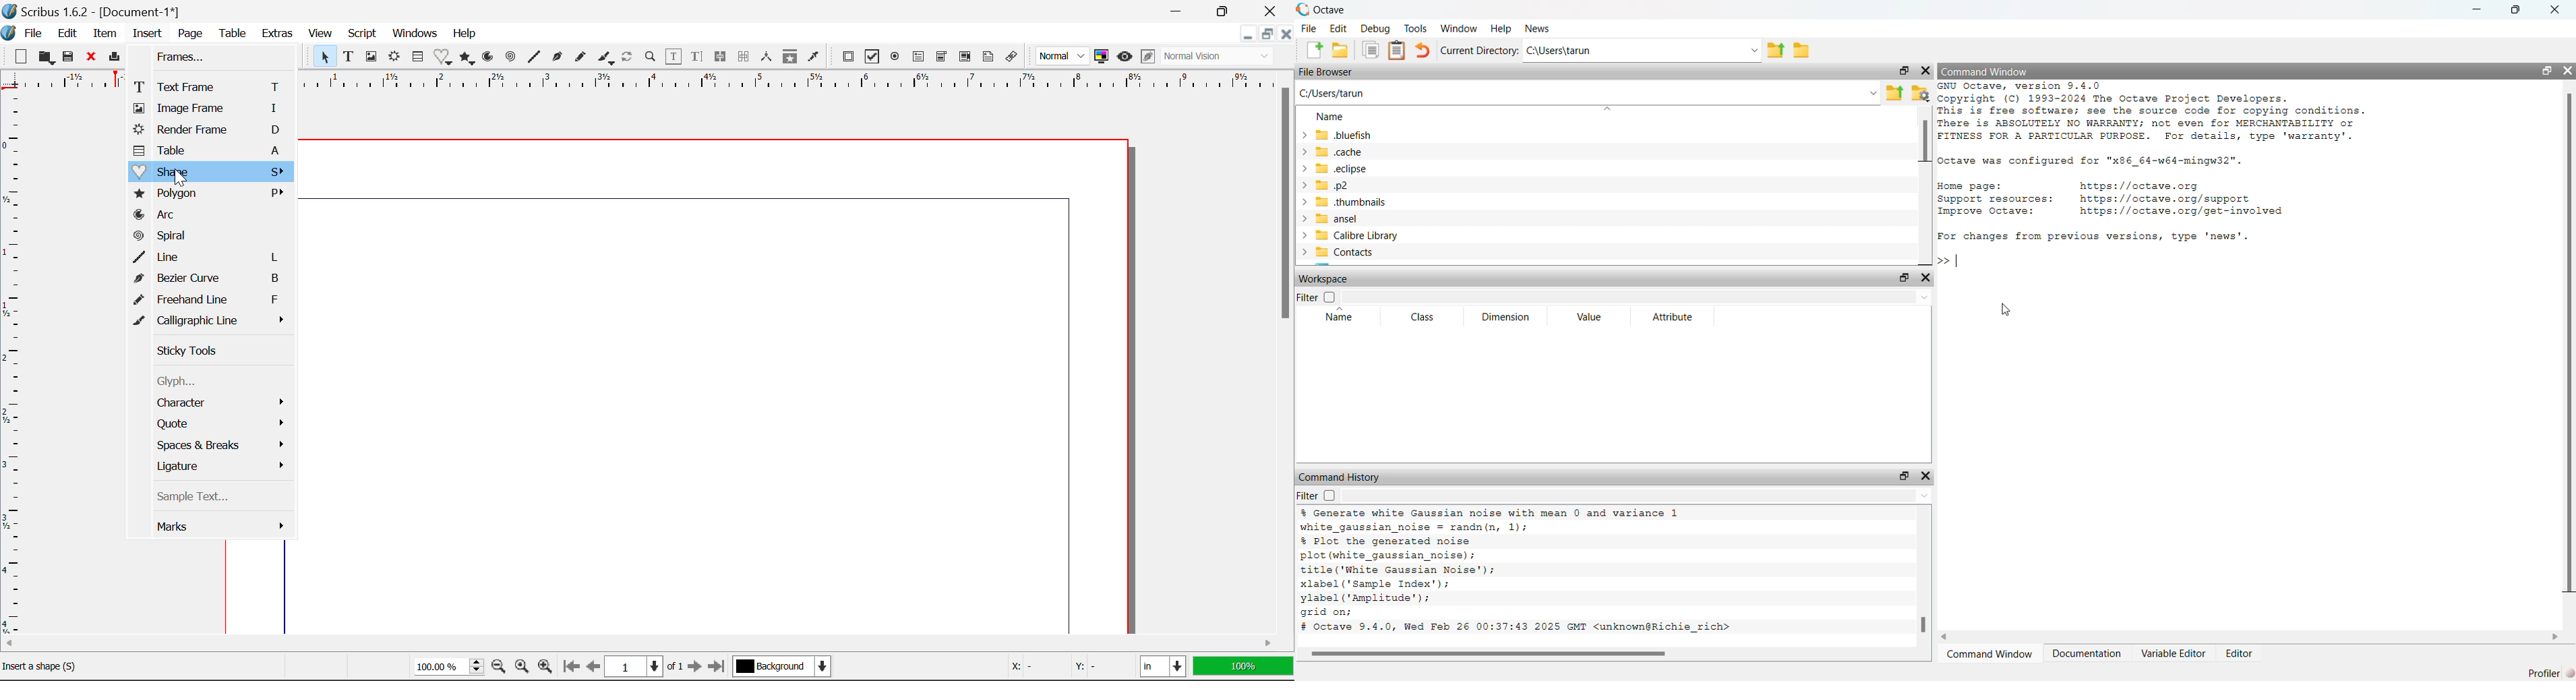 This screenshot has height=700, width=2576. Describe the element at coordinates (395, 57) in the screenshot. I see `Render Frame` at that location.